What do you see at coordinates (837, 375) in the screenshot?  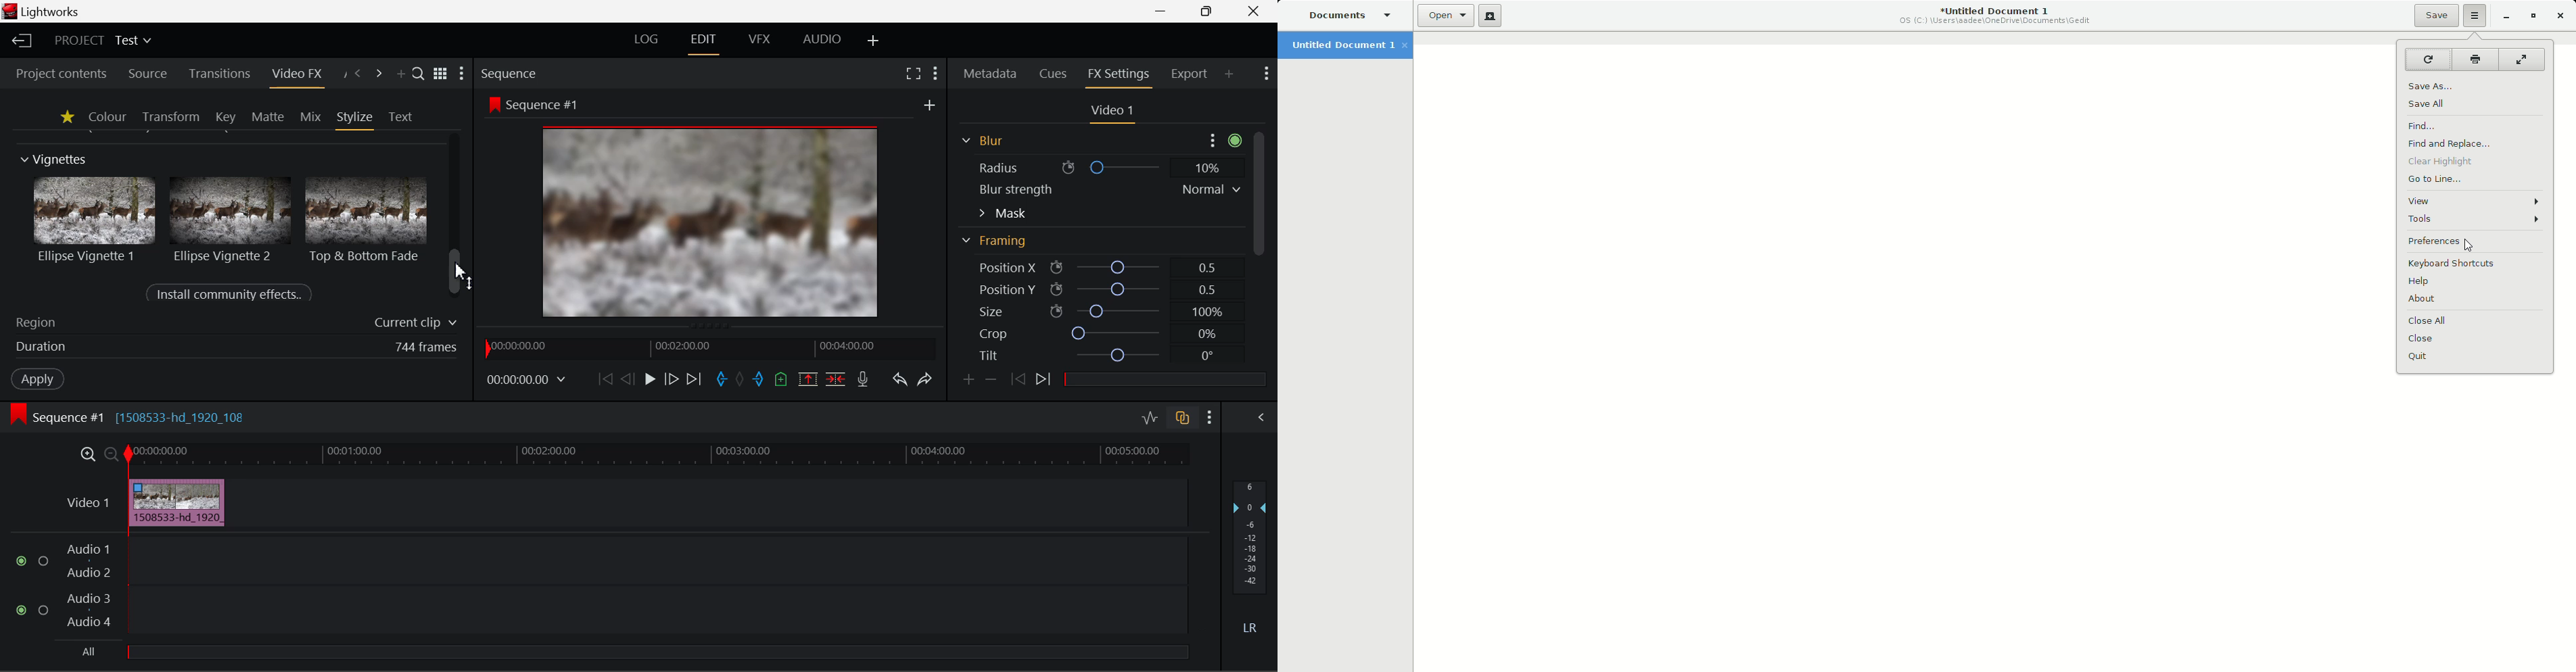 I see `Delete/Cut` at bounding box center [837, 375].